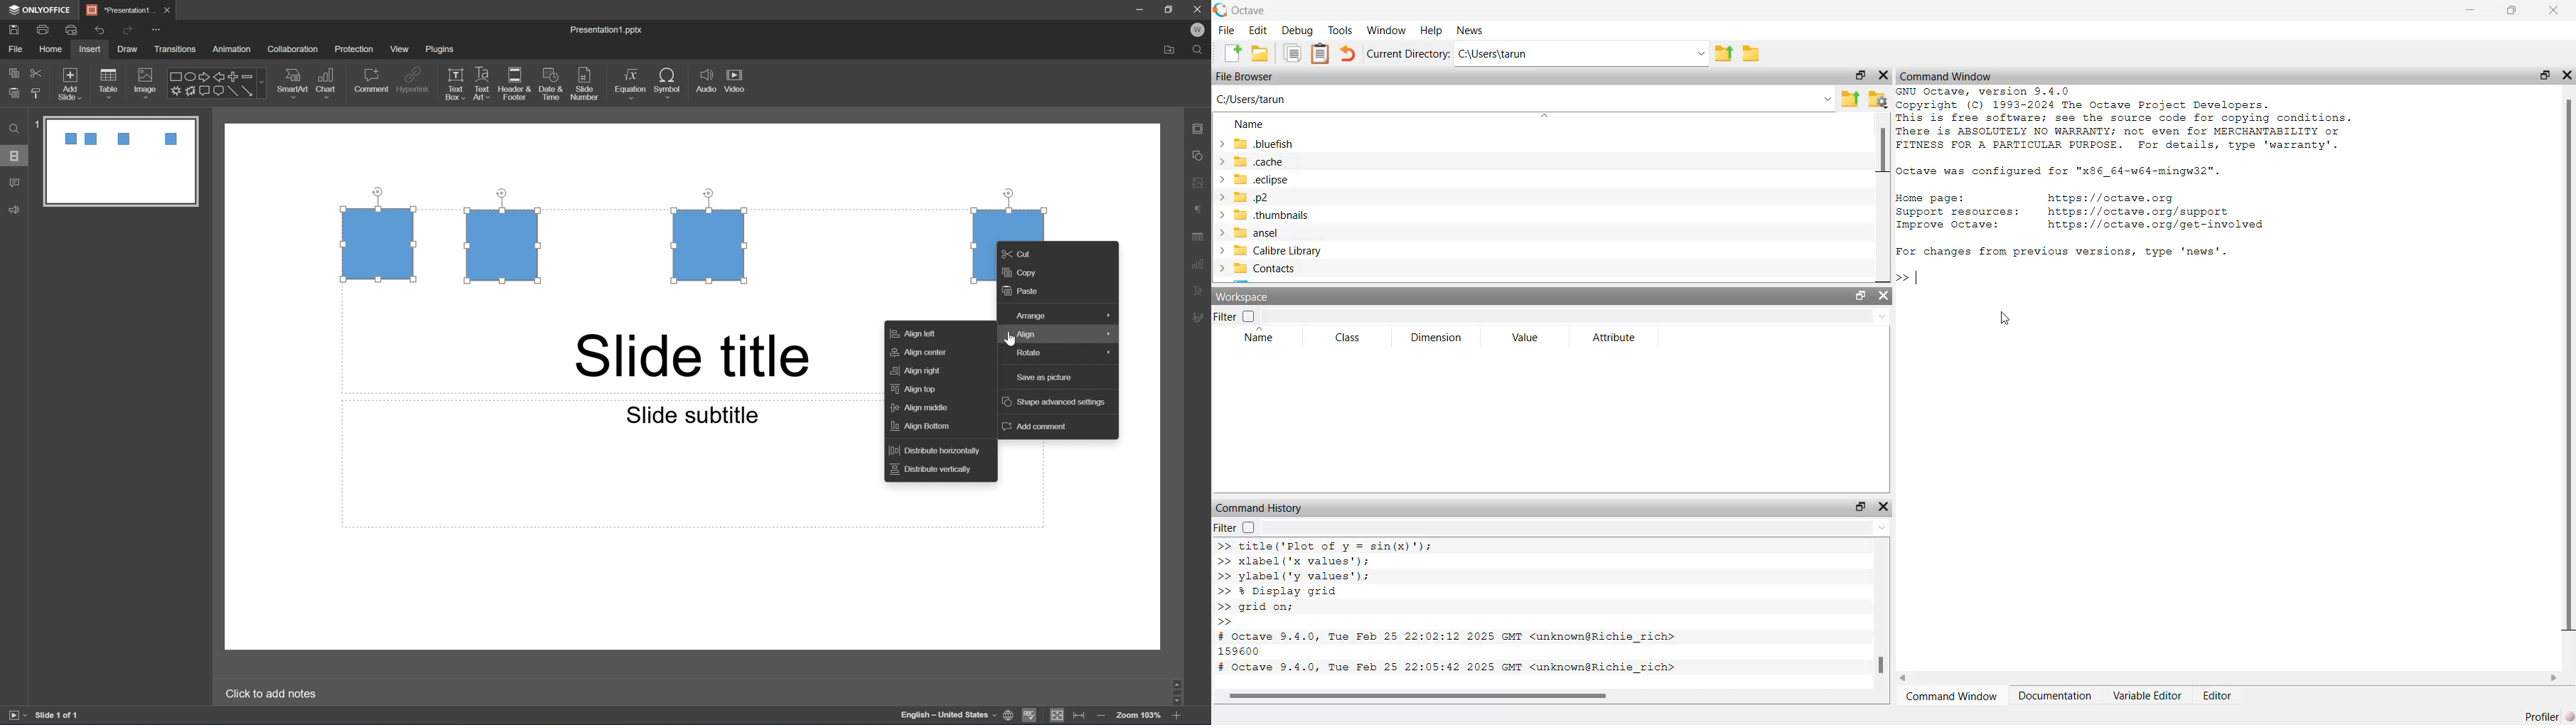 The width and height of the screenshot is (2576, 728). What do you see at coordinates (177, 49) in the screenshot?
I see `transitions` at bounding box center [177, 49].